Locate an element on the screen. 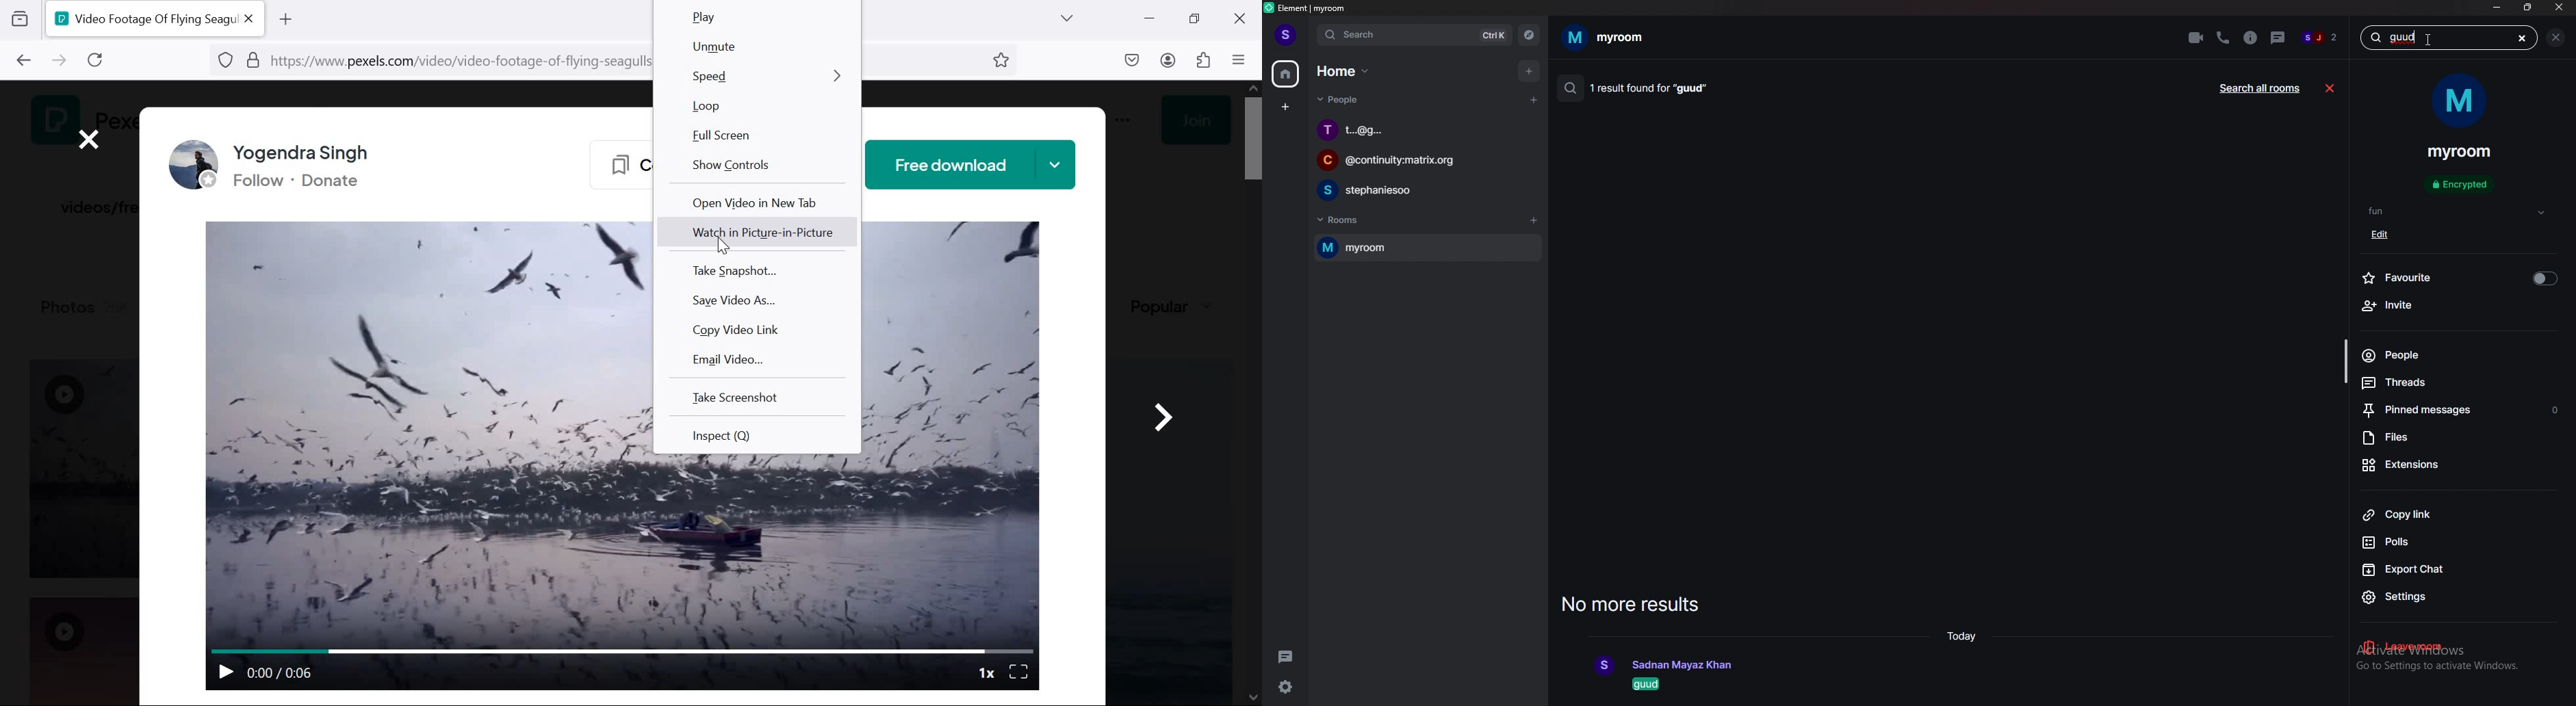 This screenshot has width=2576, height=728. tags is located at coordinates (2457, 212).